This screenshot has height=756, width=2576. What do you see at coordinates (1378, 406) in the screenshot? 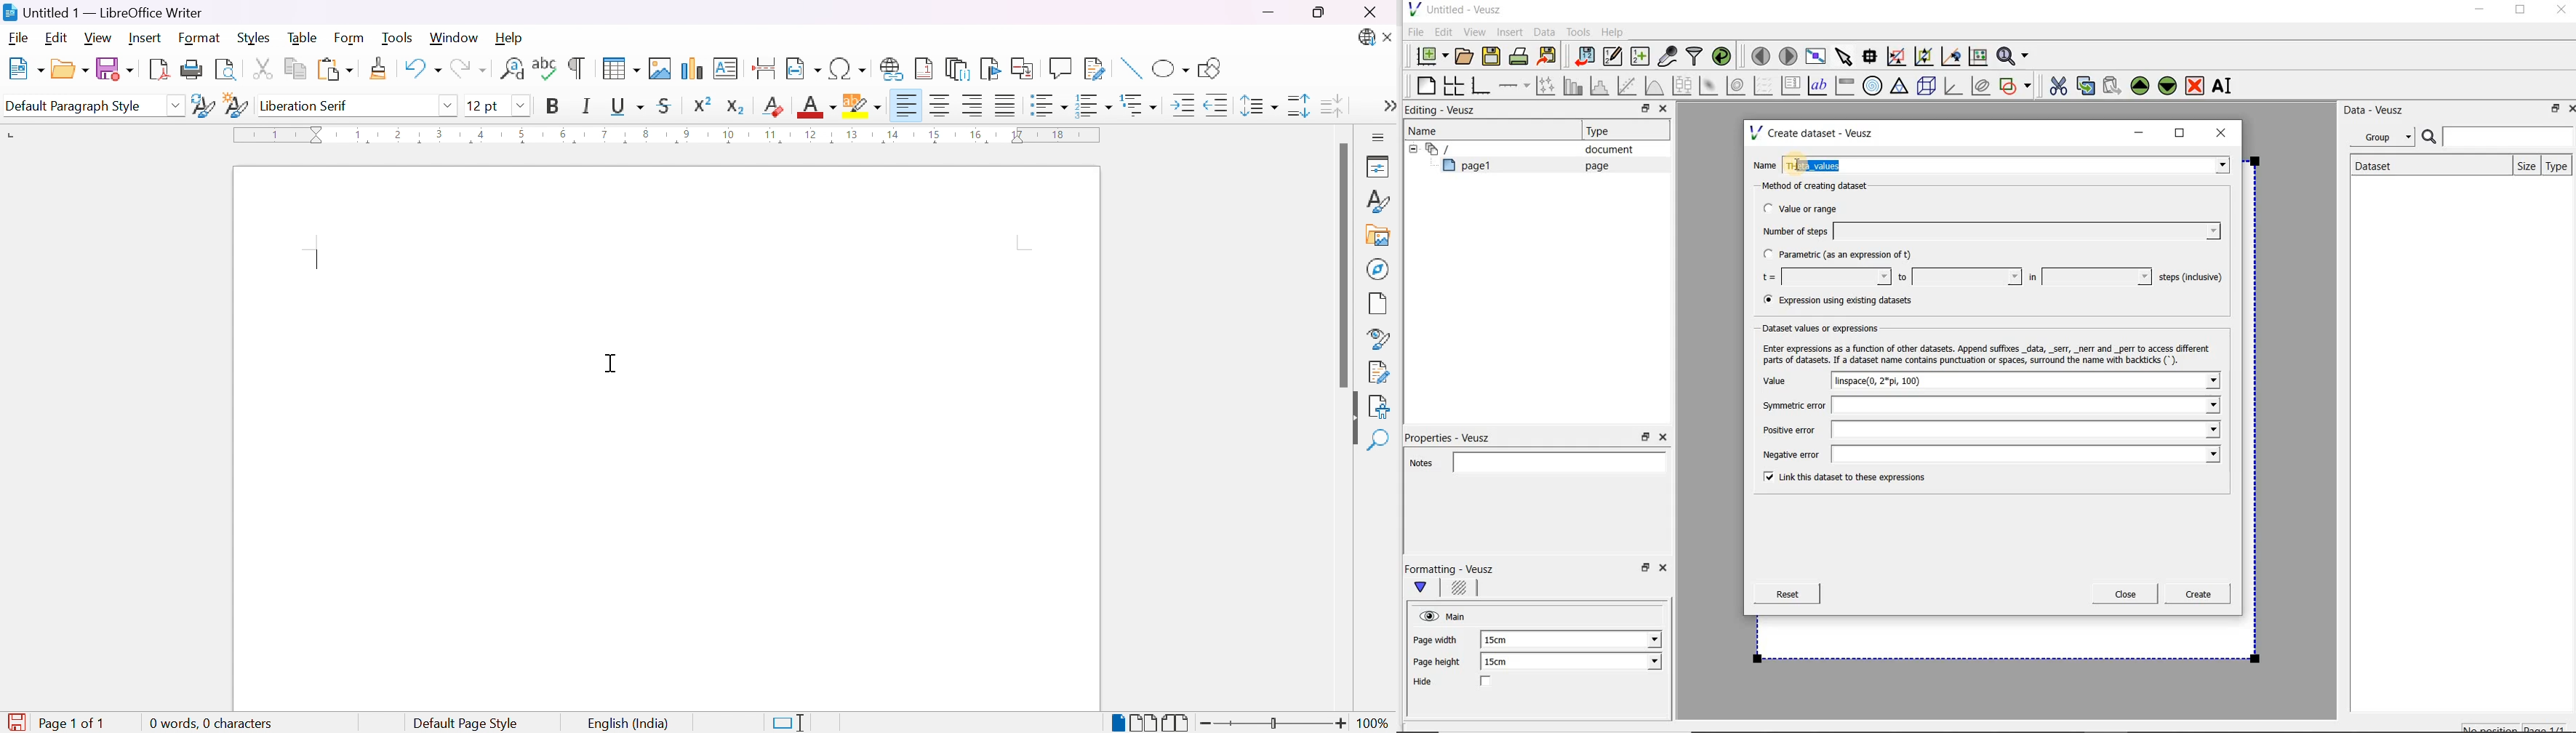
I see `Accessibility check` at bounding box center [1378, 406].